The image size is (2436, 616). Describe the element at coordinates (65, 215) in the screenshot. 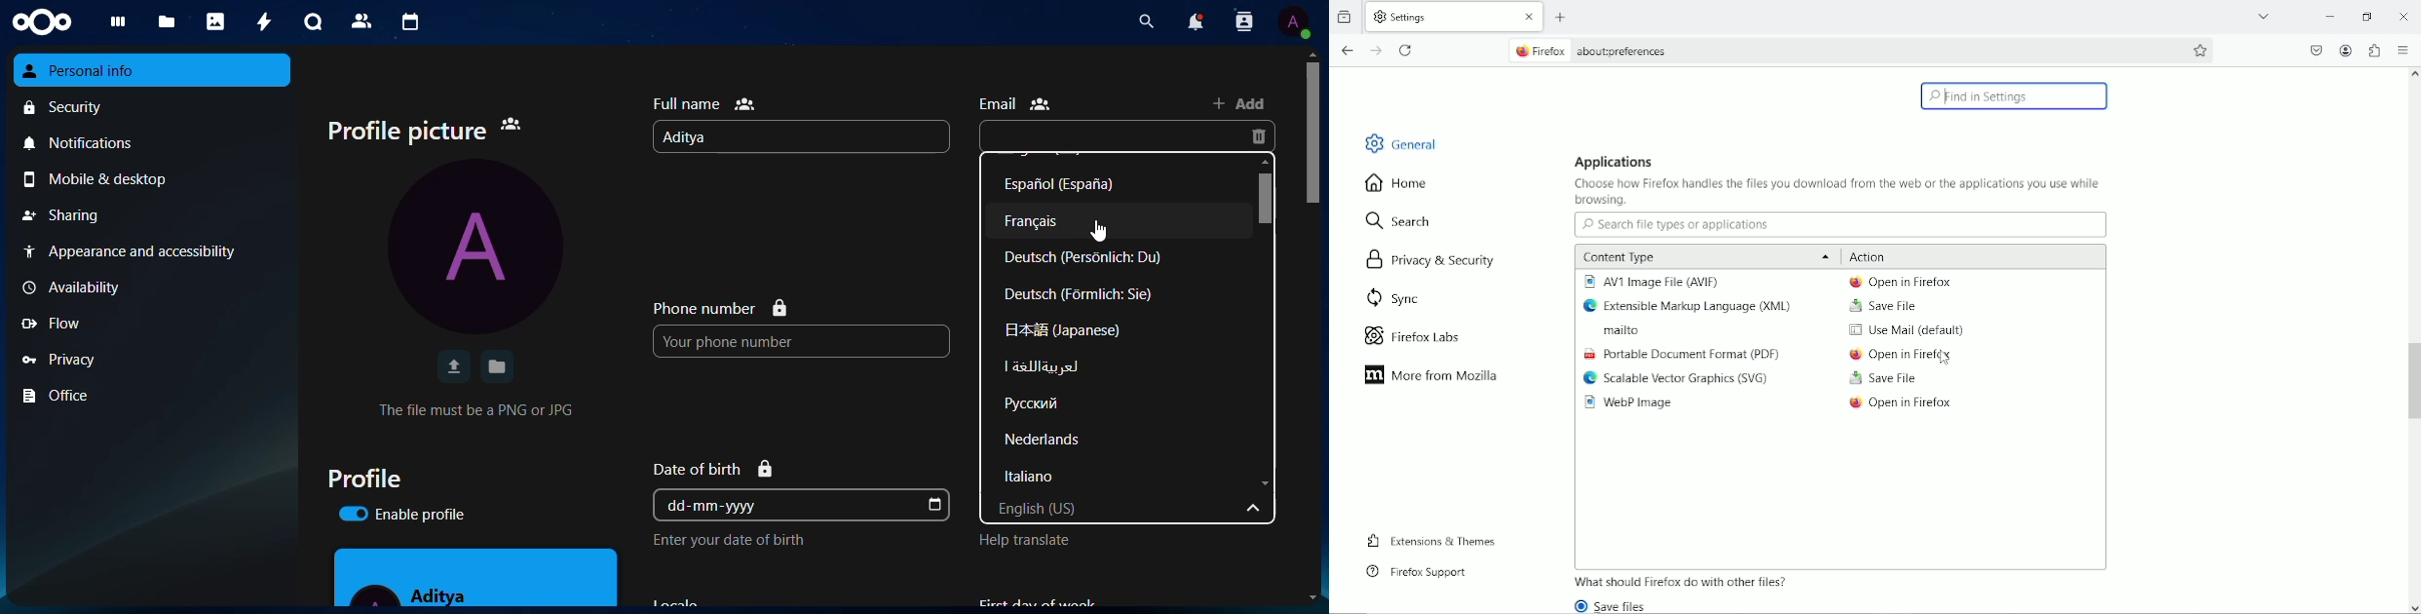

I see `sharing` at that location.